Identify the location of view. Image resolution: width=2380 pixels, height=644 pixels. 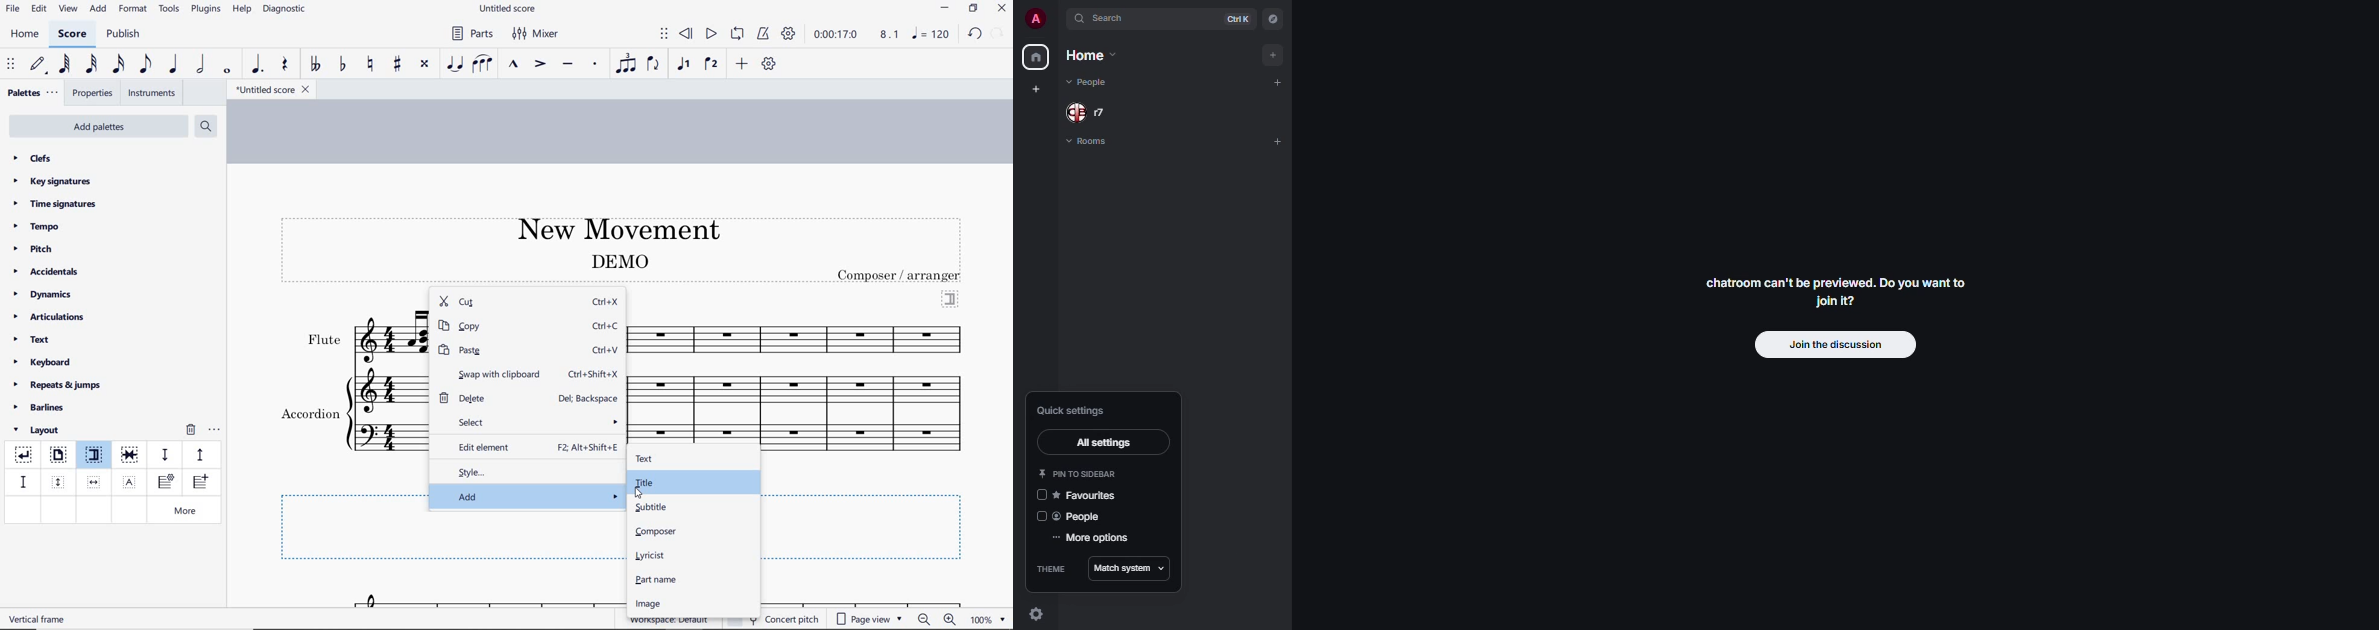
(66, 10).